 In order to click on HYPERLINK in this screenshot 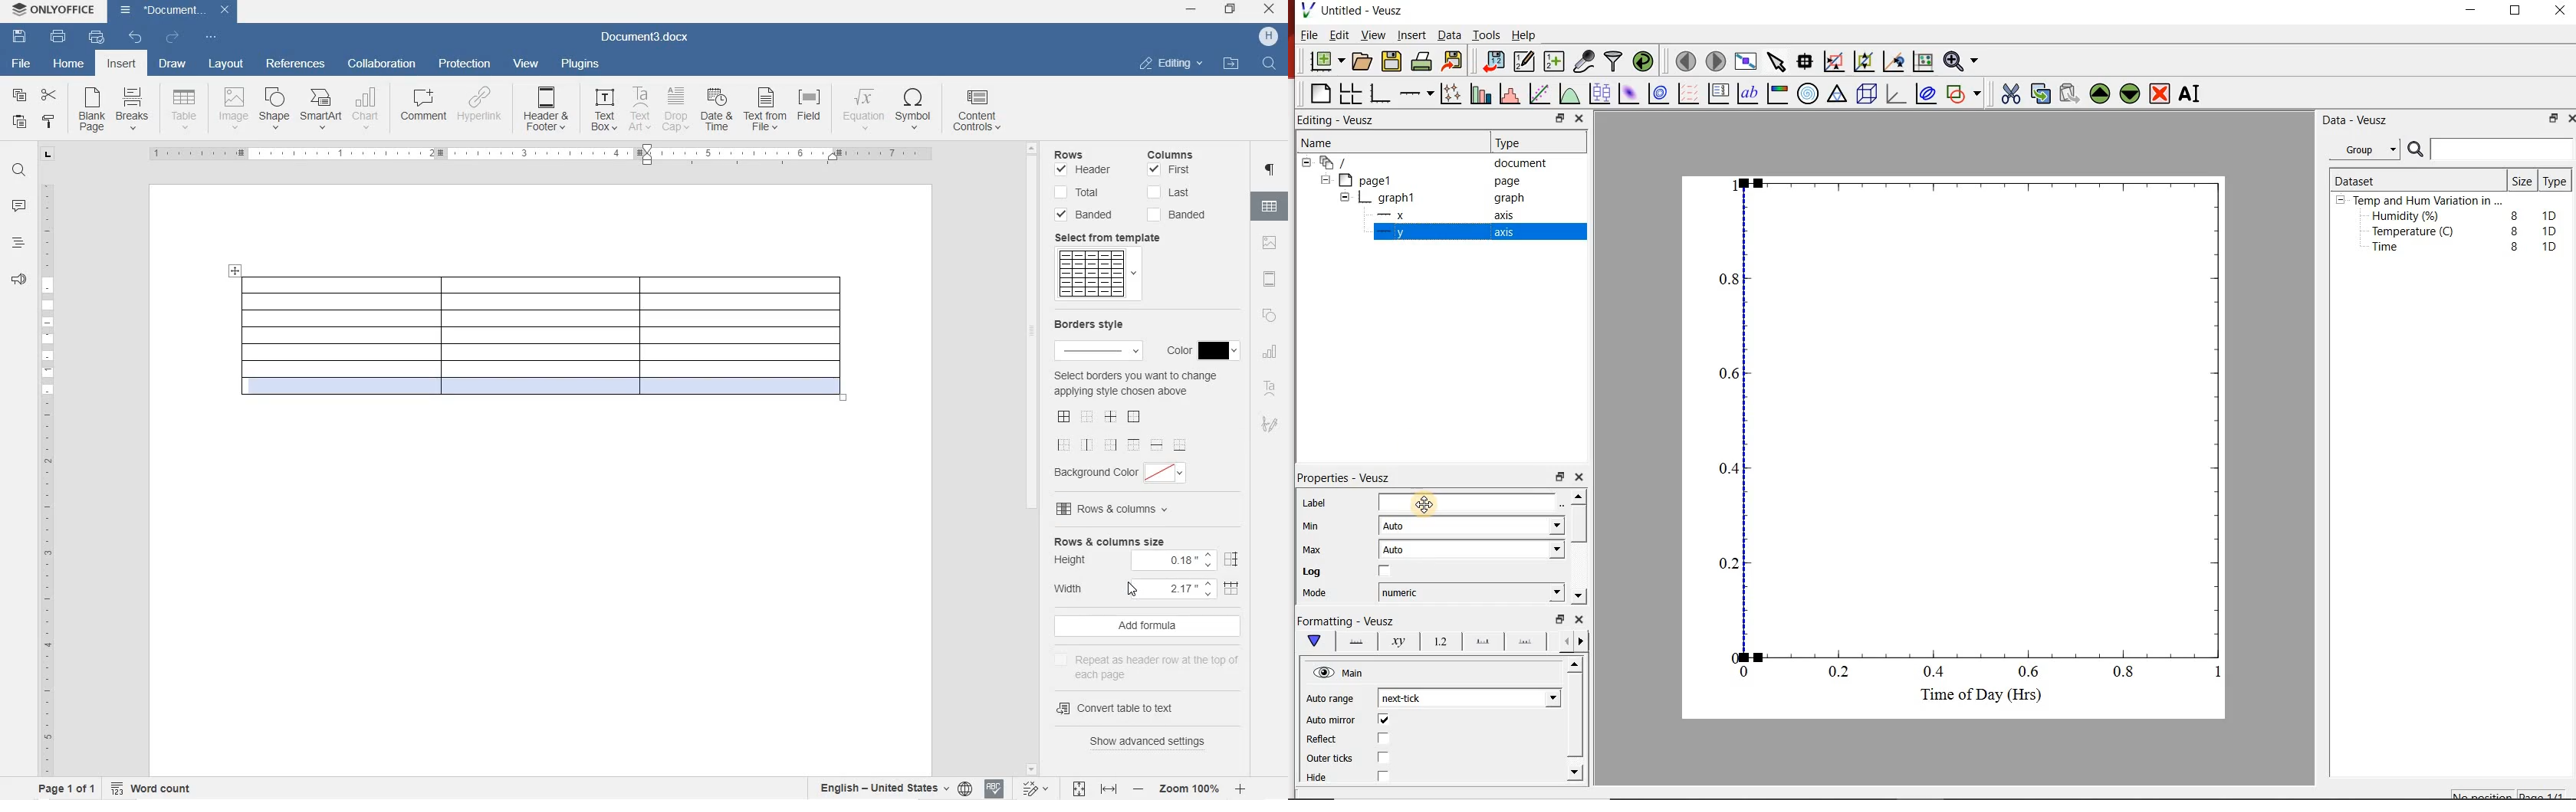, I will do `click(481, 104)`.